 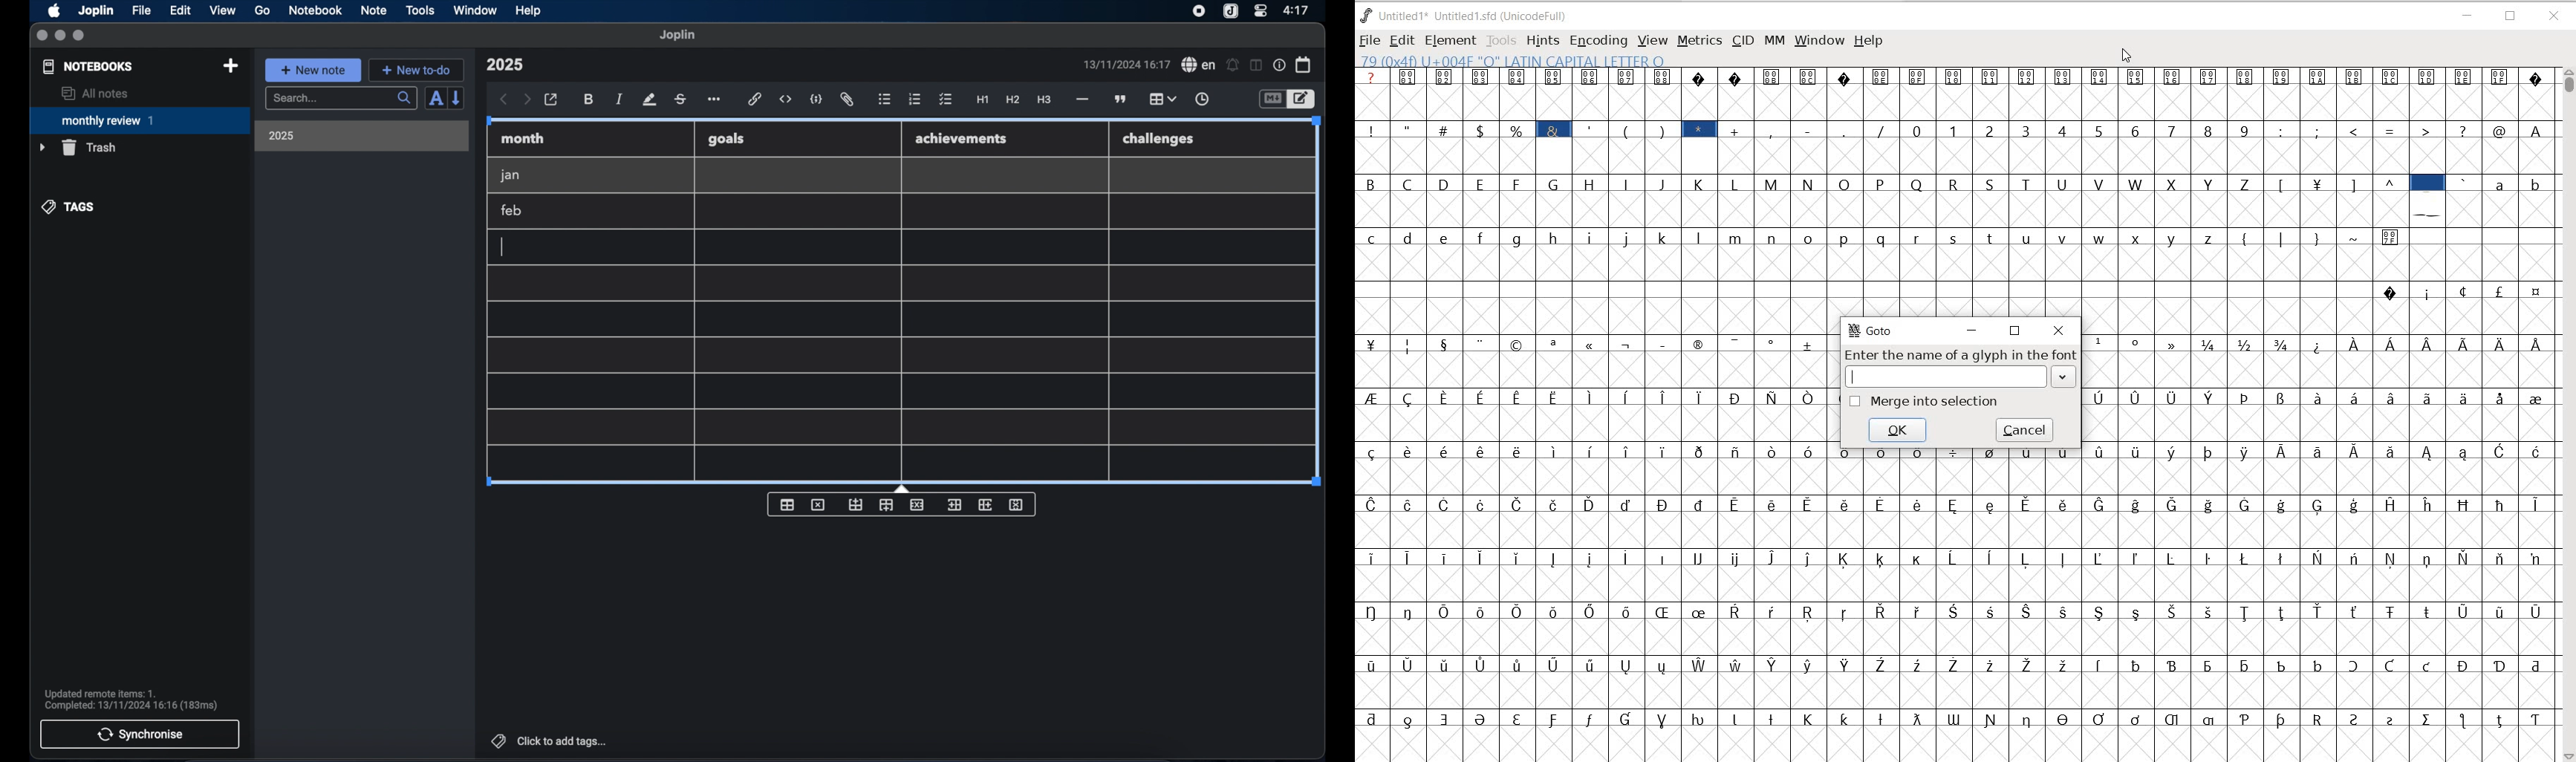 What do you see at coordinates (230, 66) in the screenshot?
I see `new notebook` at bounding box center [230, 66].